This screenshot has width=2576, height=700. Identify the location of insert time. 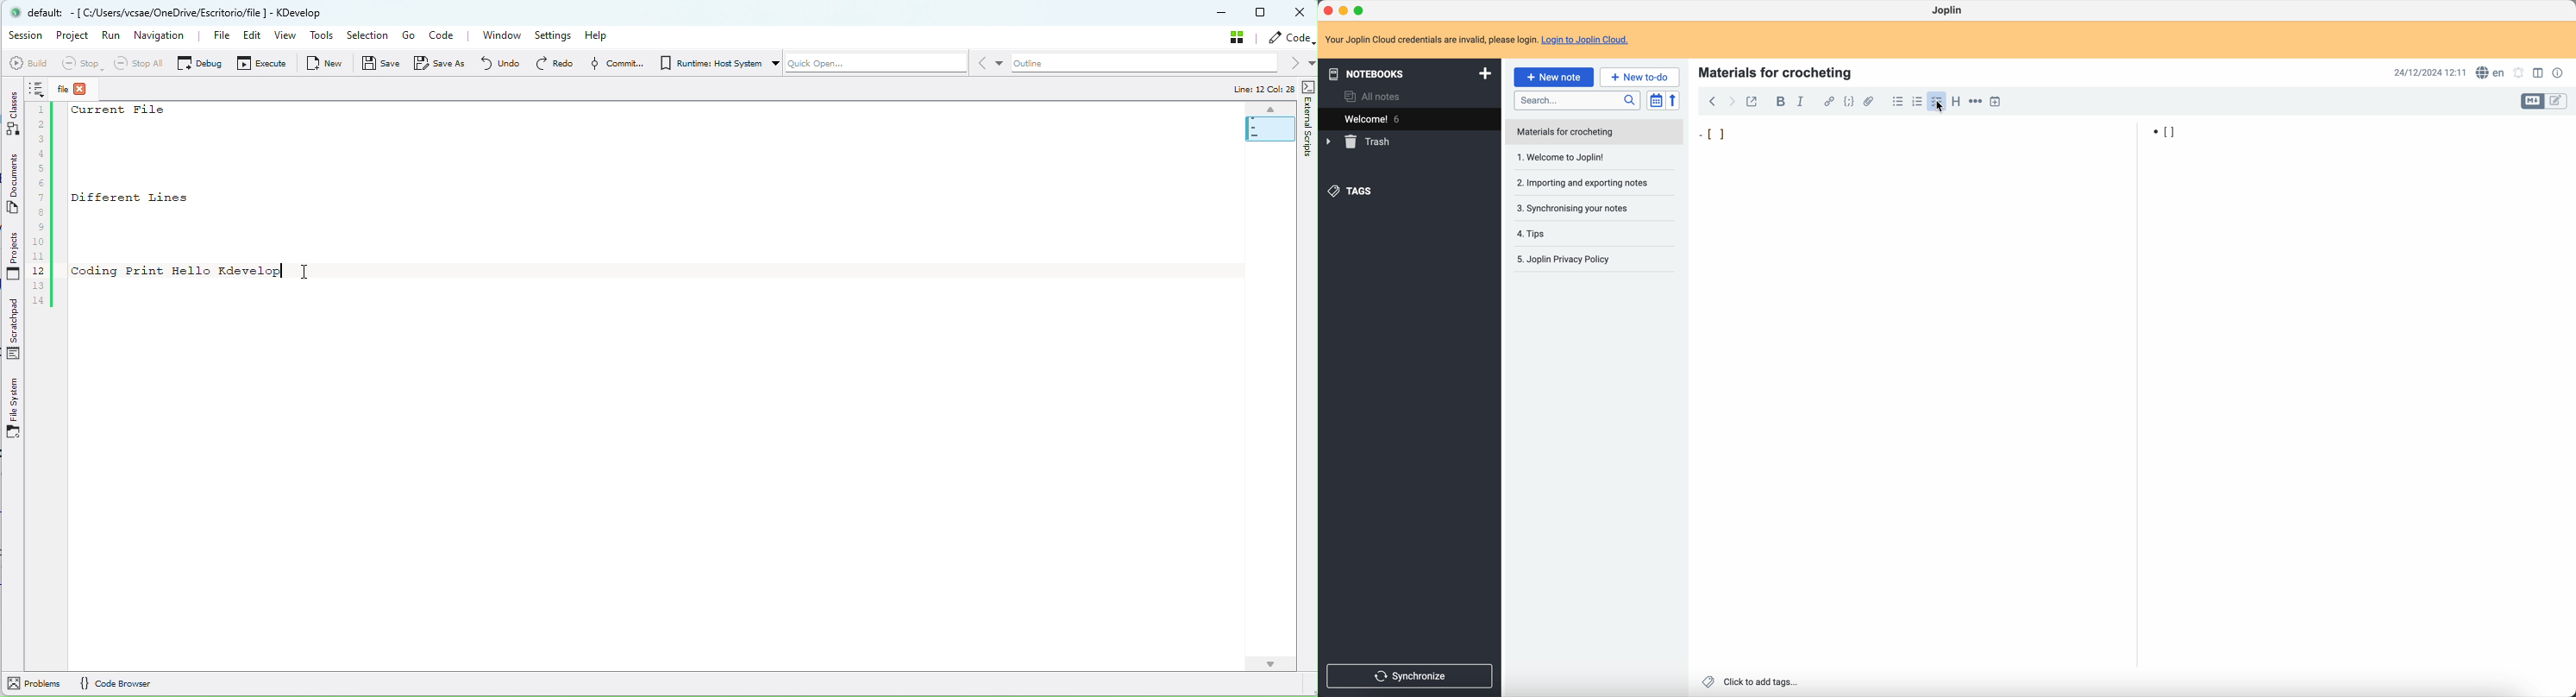
(1997, 102).